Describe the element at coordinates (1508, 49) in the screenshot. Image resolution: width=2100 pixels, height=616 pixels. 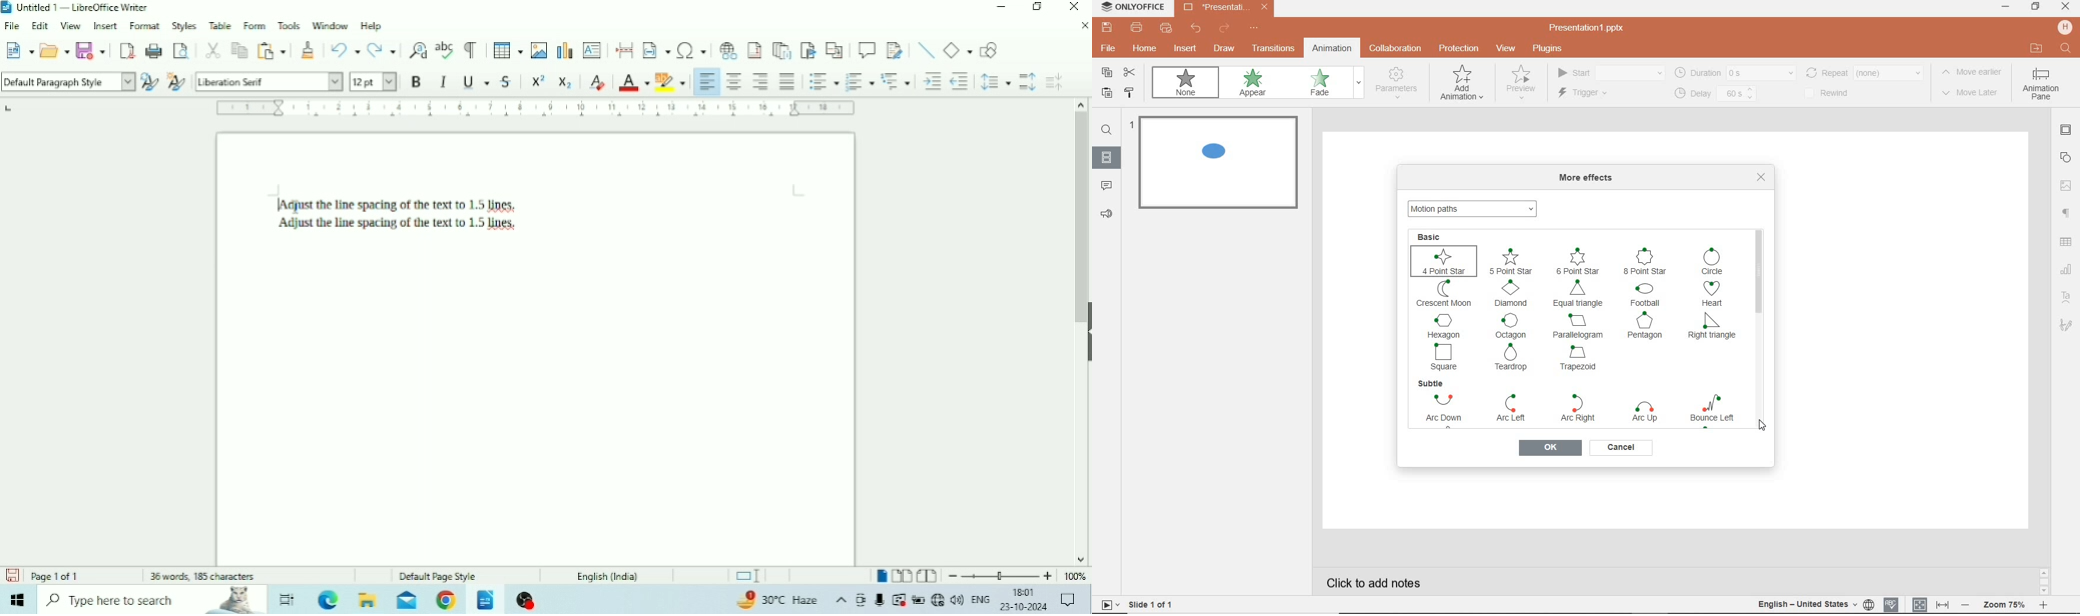
I see `view` at that location.